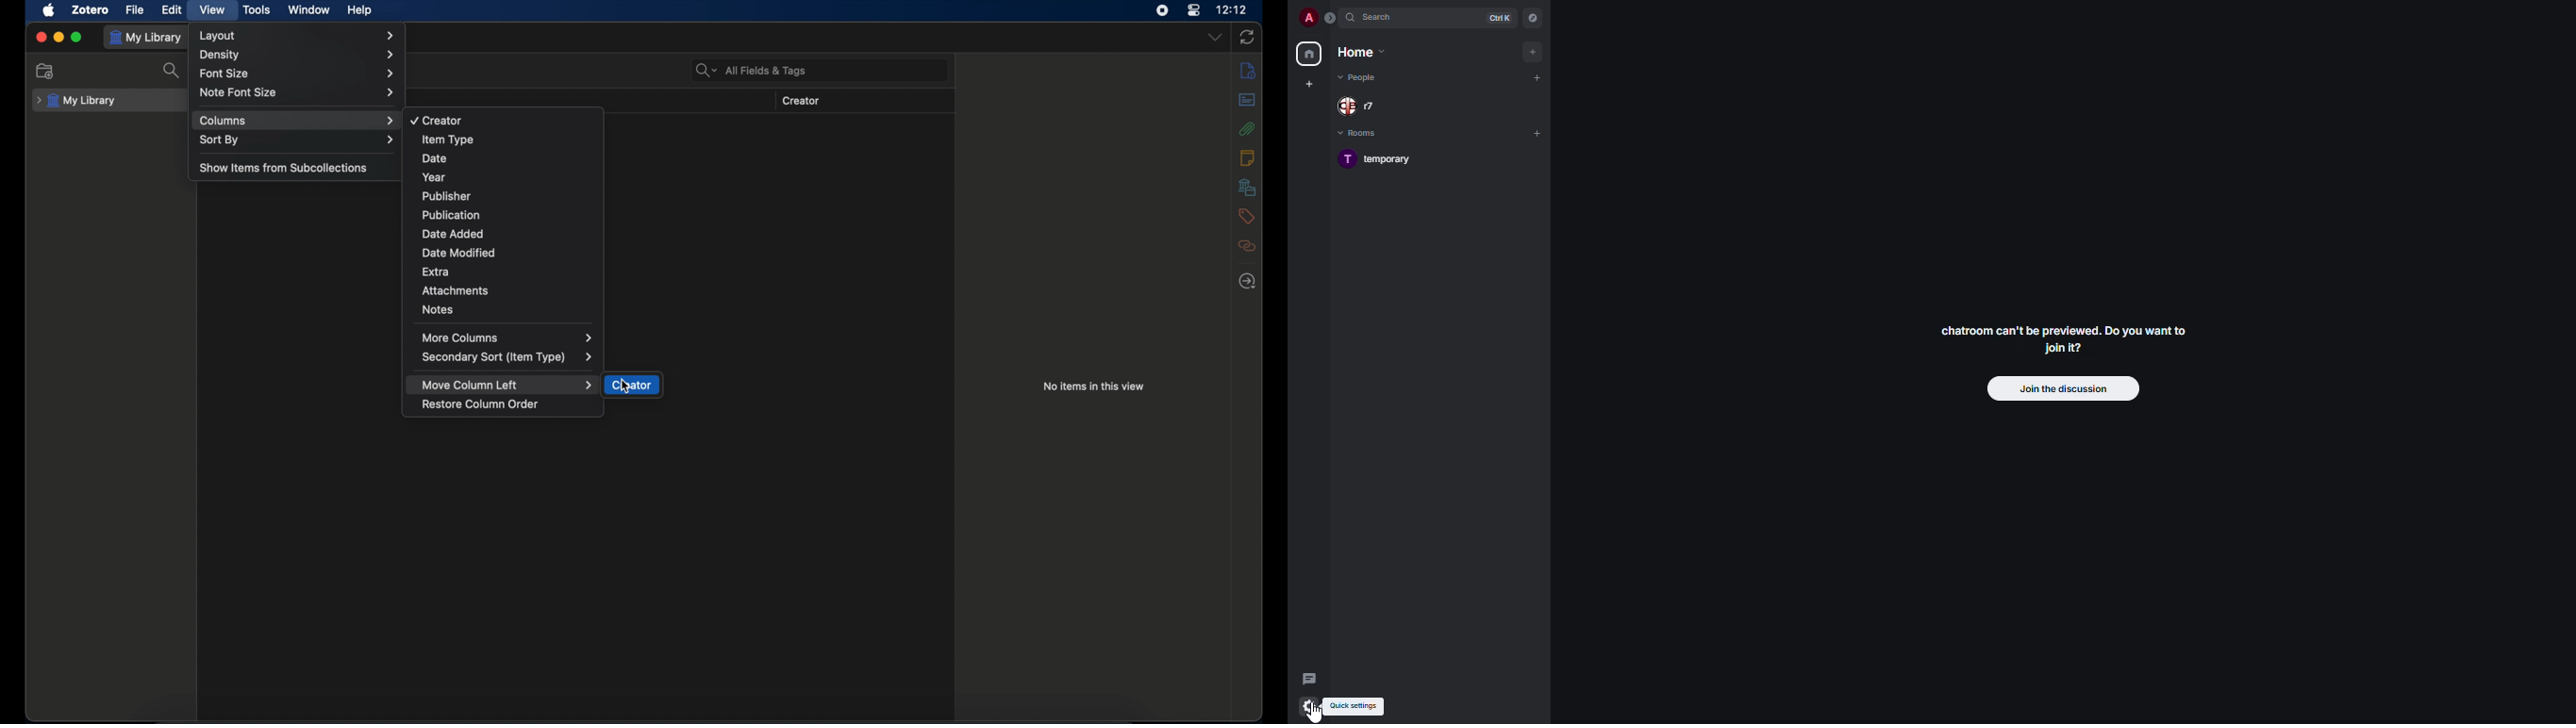  What do you see at coordinates (1307, 704) in the screenshot?
I see `quick settings` at bounding box center [1307, 704].